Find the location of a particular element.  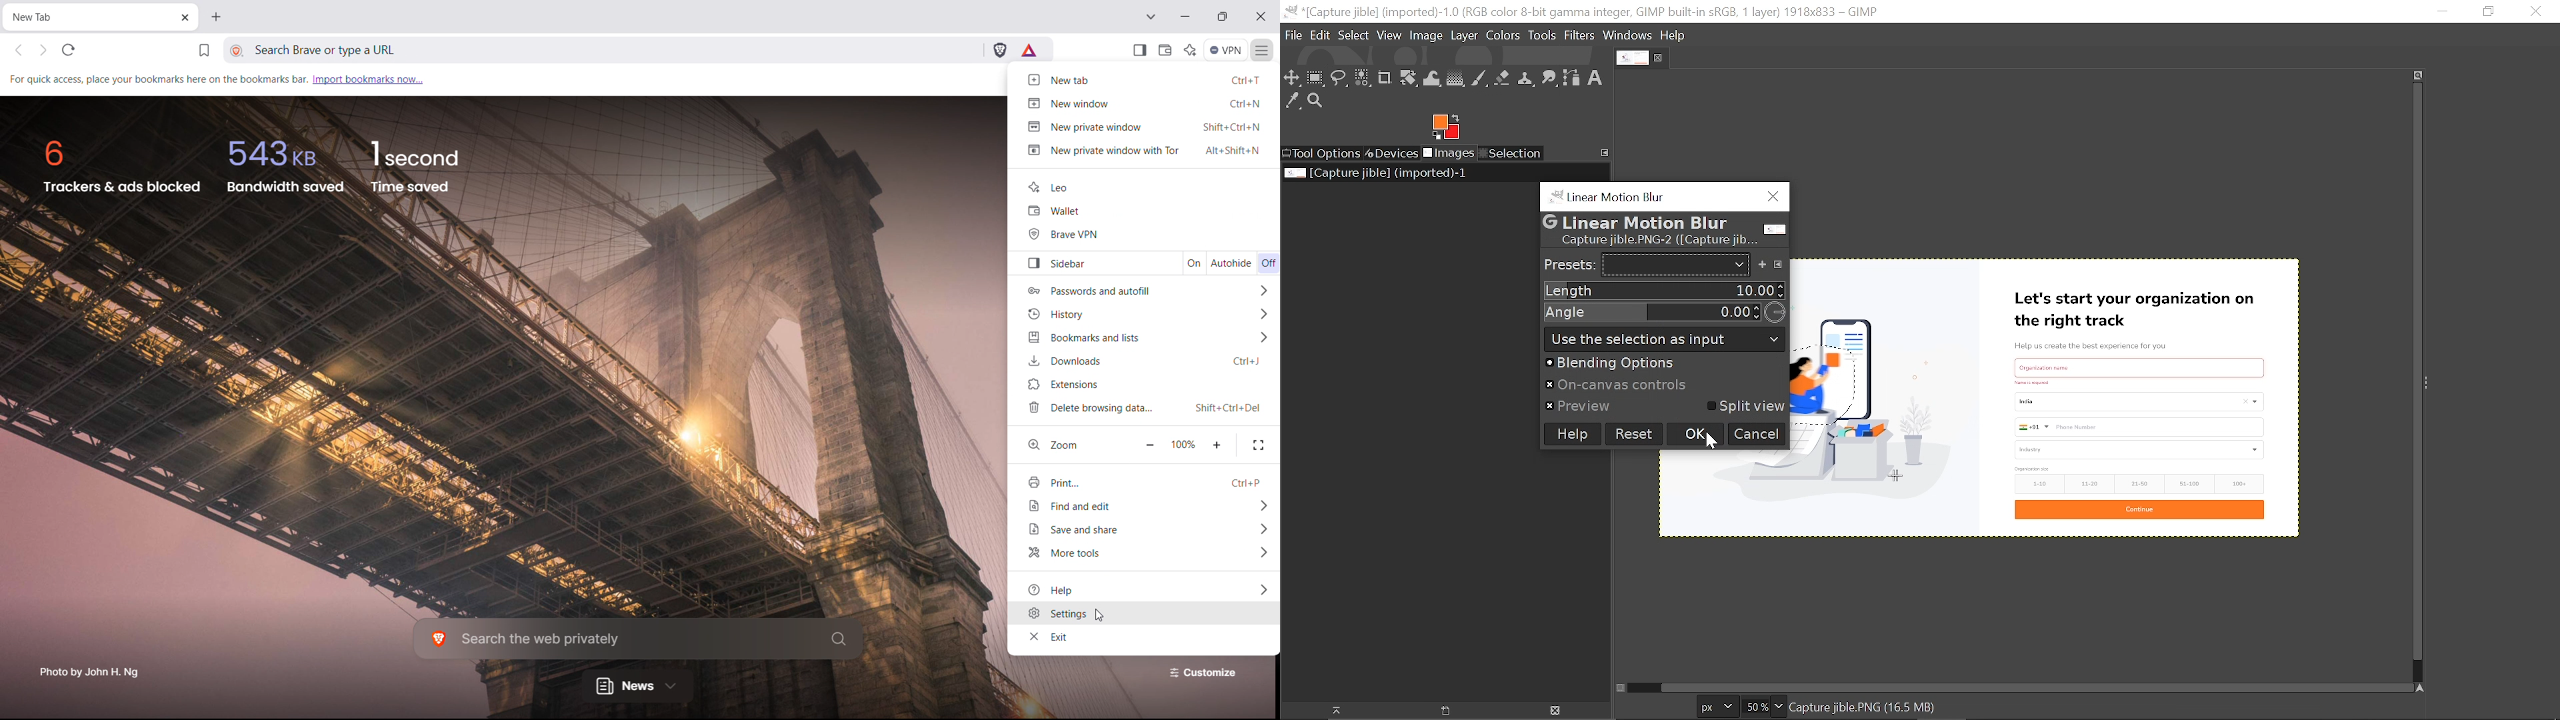

View is located at coordinates (1390, 35).